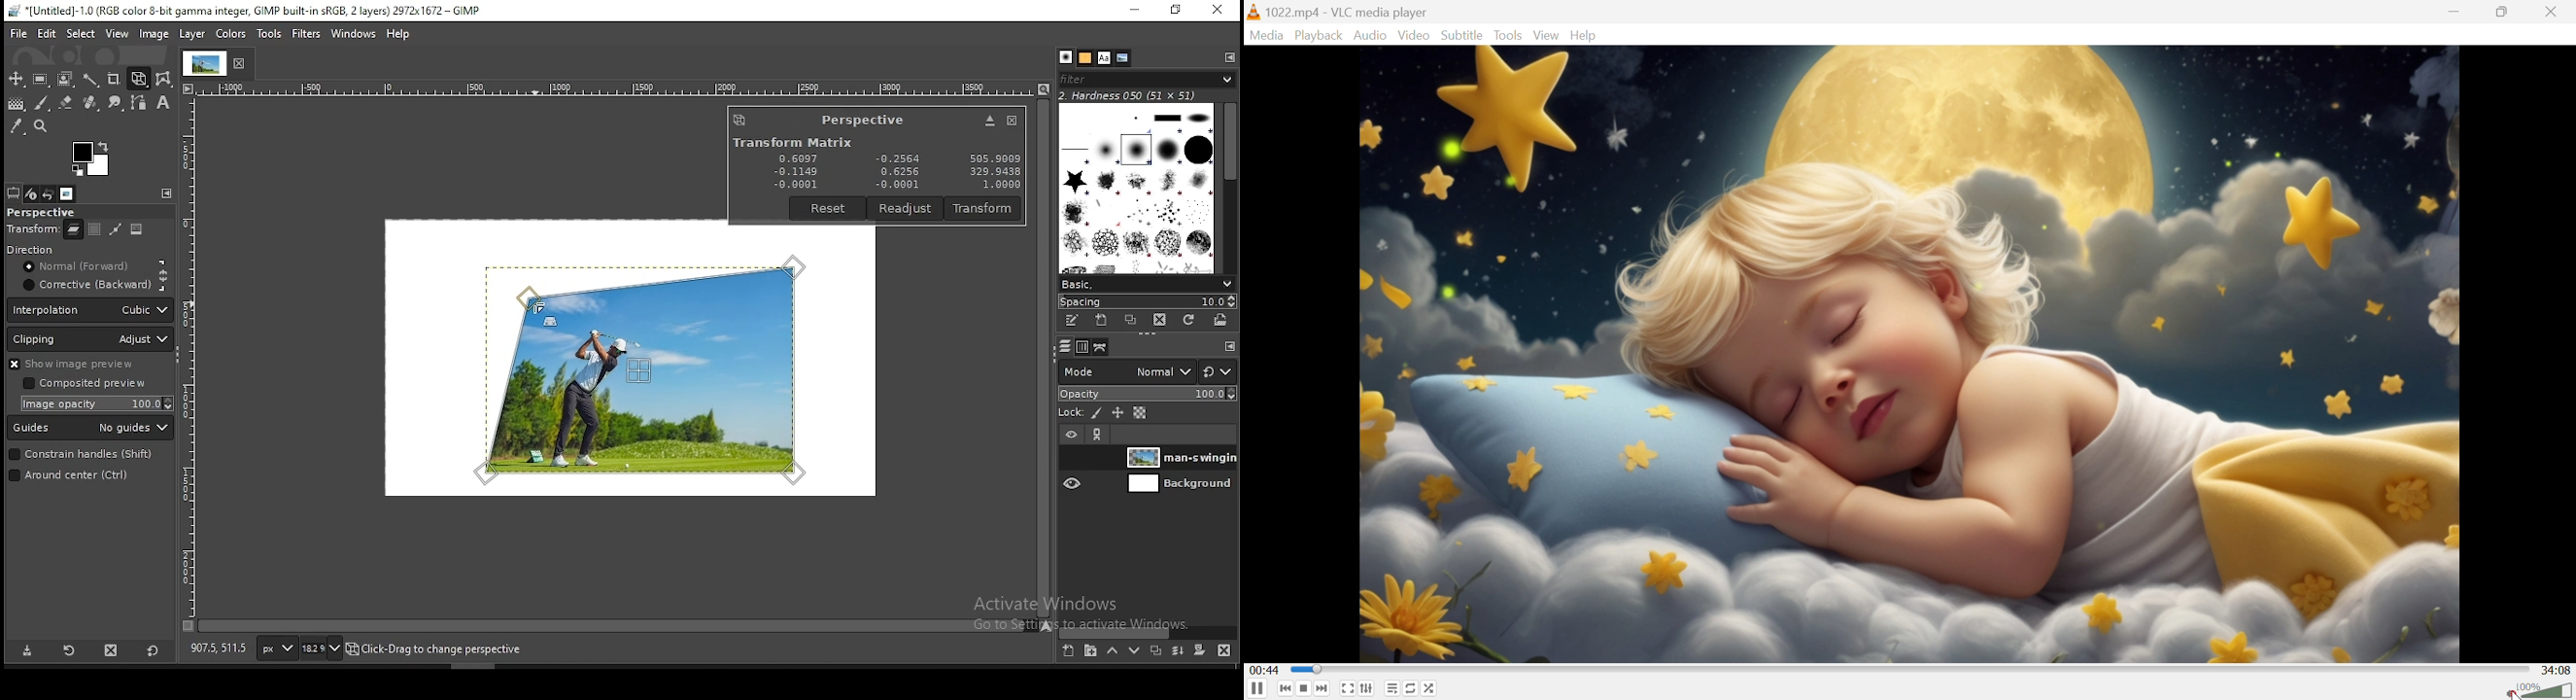 This screenshot has width=2576, height=700. Describe the element at coordinates (896, 172) in the screenshot. I see `-0.6256` at that location.